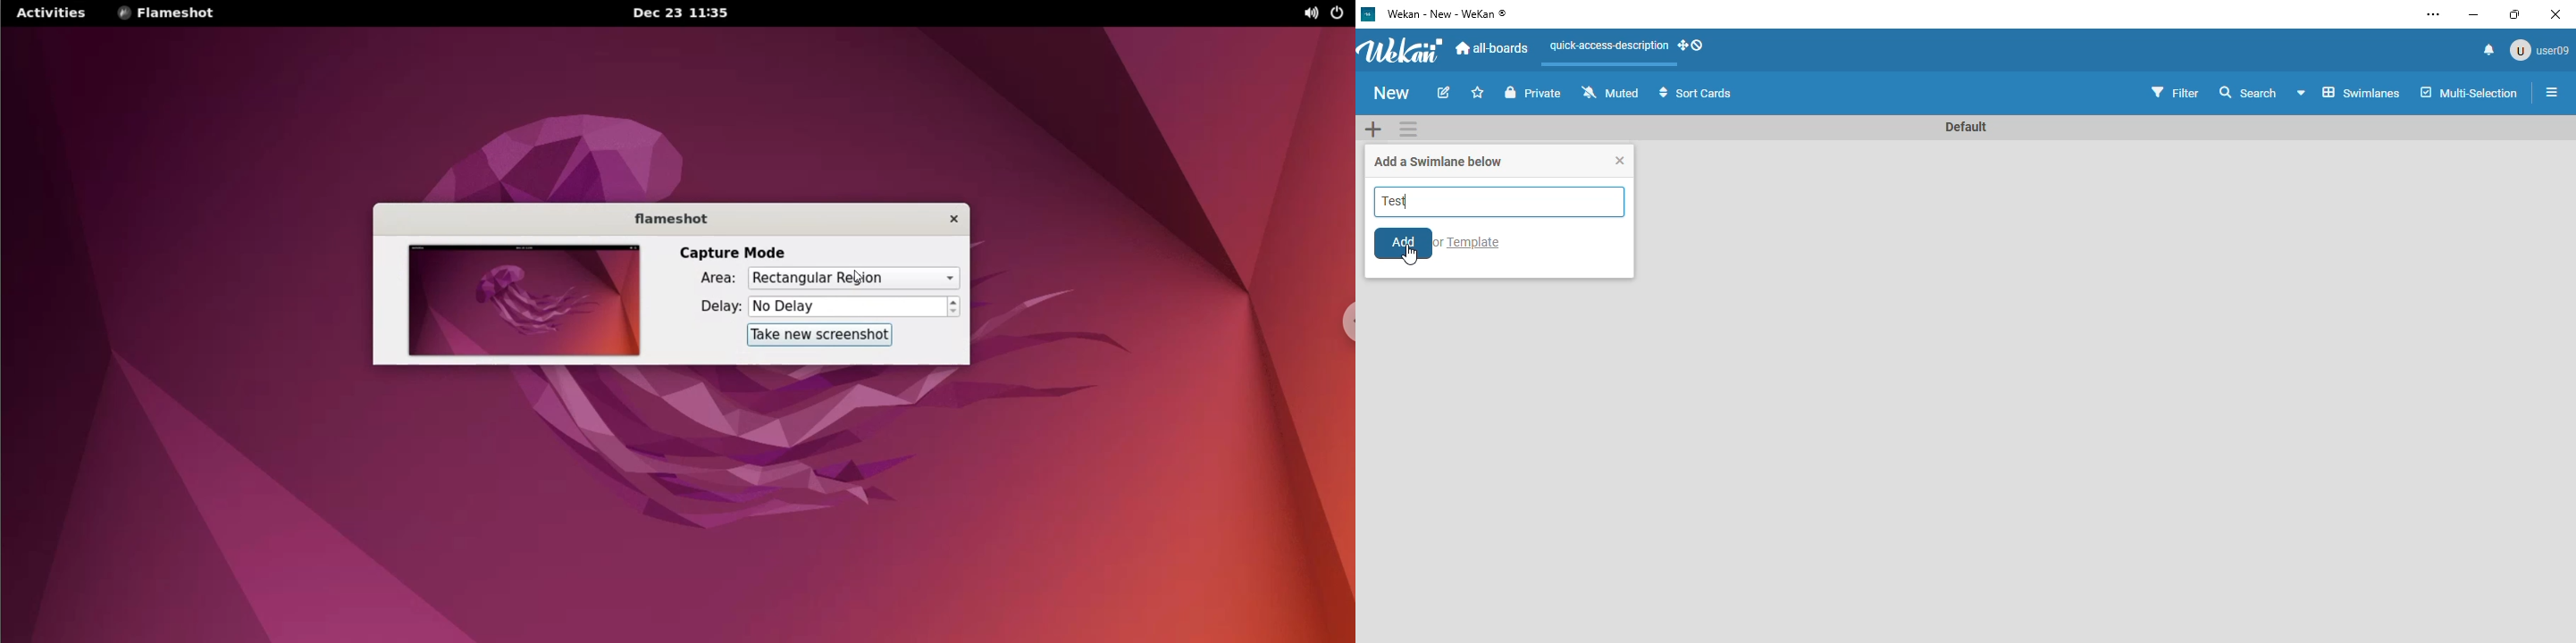  Describe the element at coordinates (1477, 242) in the screenshot. I see `Template` at that location.